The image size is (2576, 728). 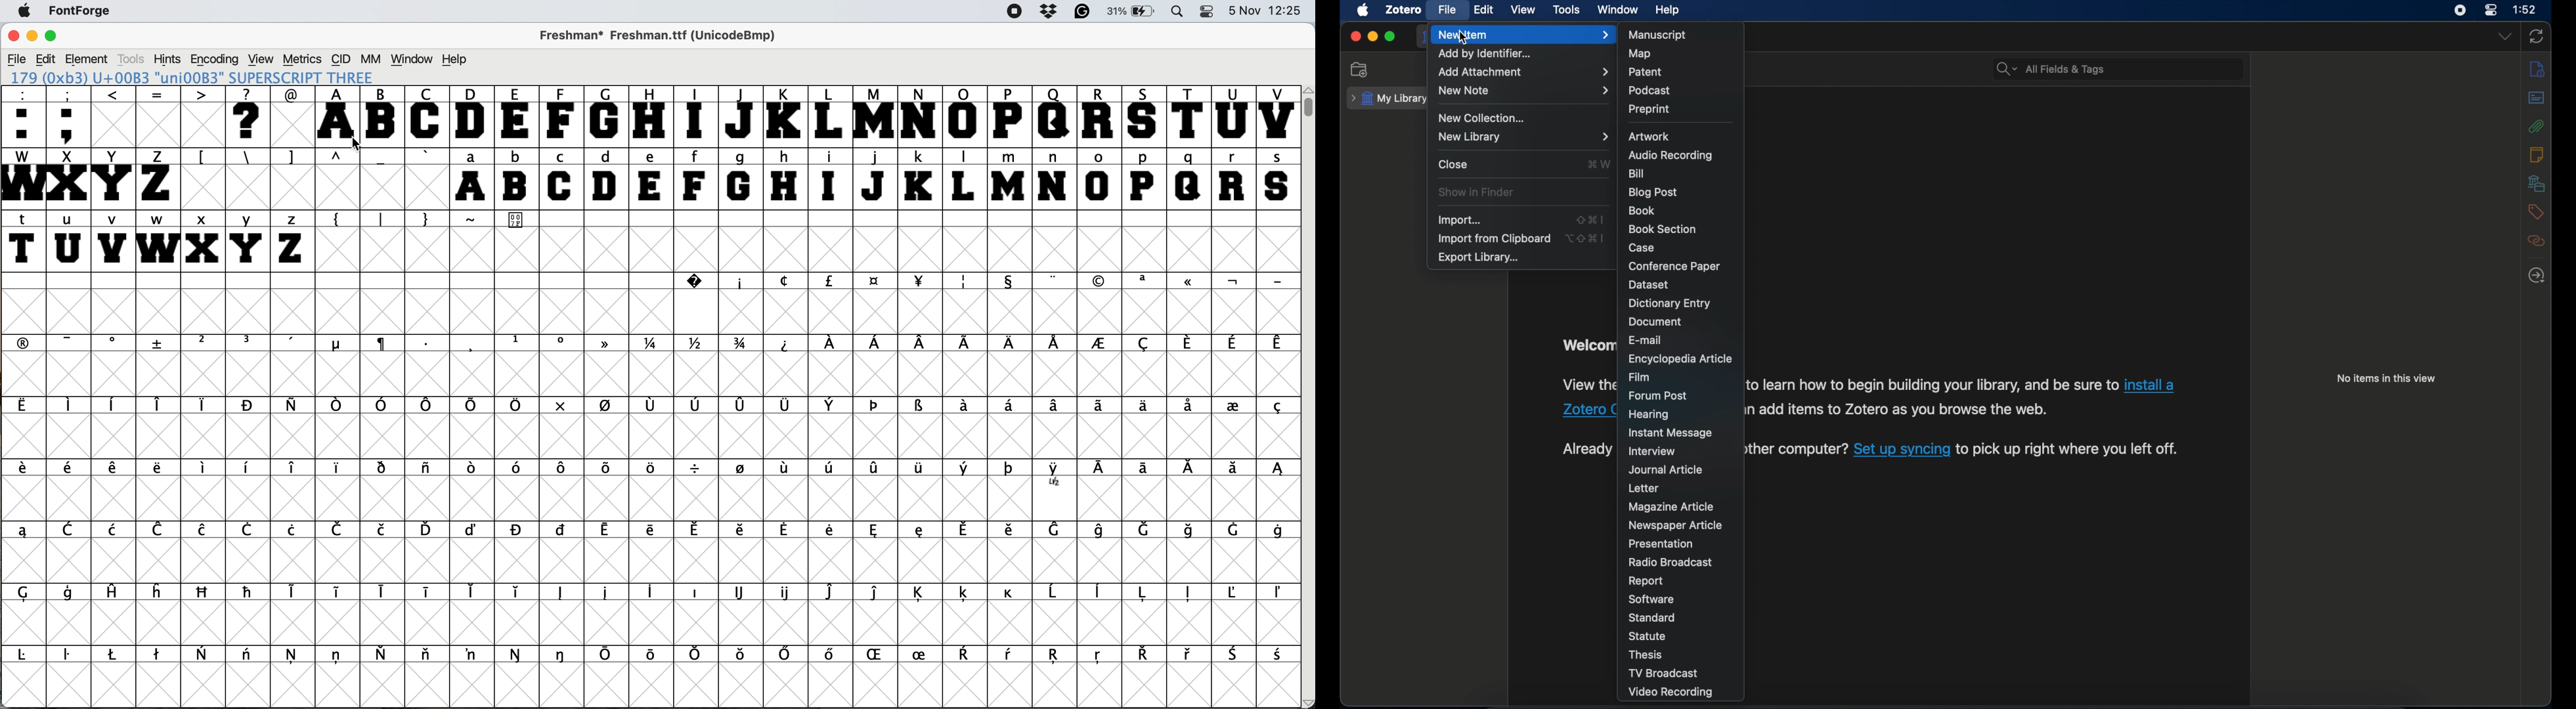 I want to click on libraries, so click(x=2537, y=183).